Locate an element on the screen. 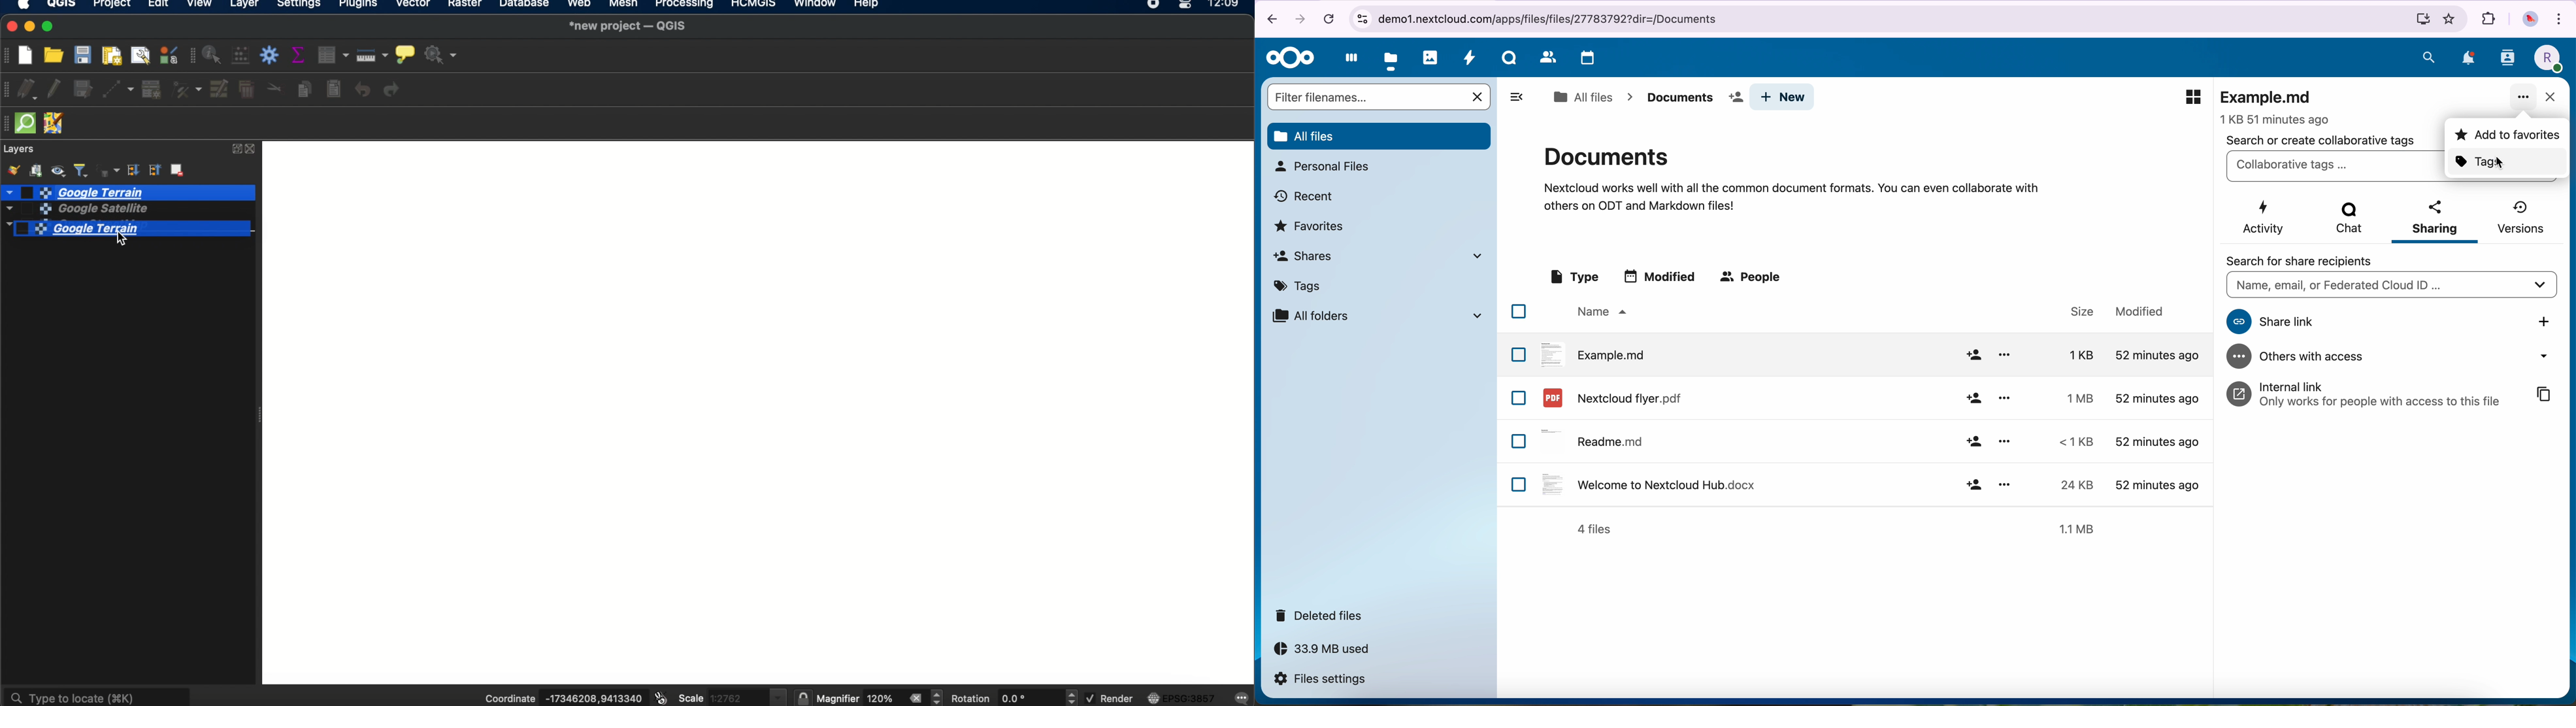 Image resolution: width=2576 pixels, height=728 pixels. size is located at coordinates (2076, 311).